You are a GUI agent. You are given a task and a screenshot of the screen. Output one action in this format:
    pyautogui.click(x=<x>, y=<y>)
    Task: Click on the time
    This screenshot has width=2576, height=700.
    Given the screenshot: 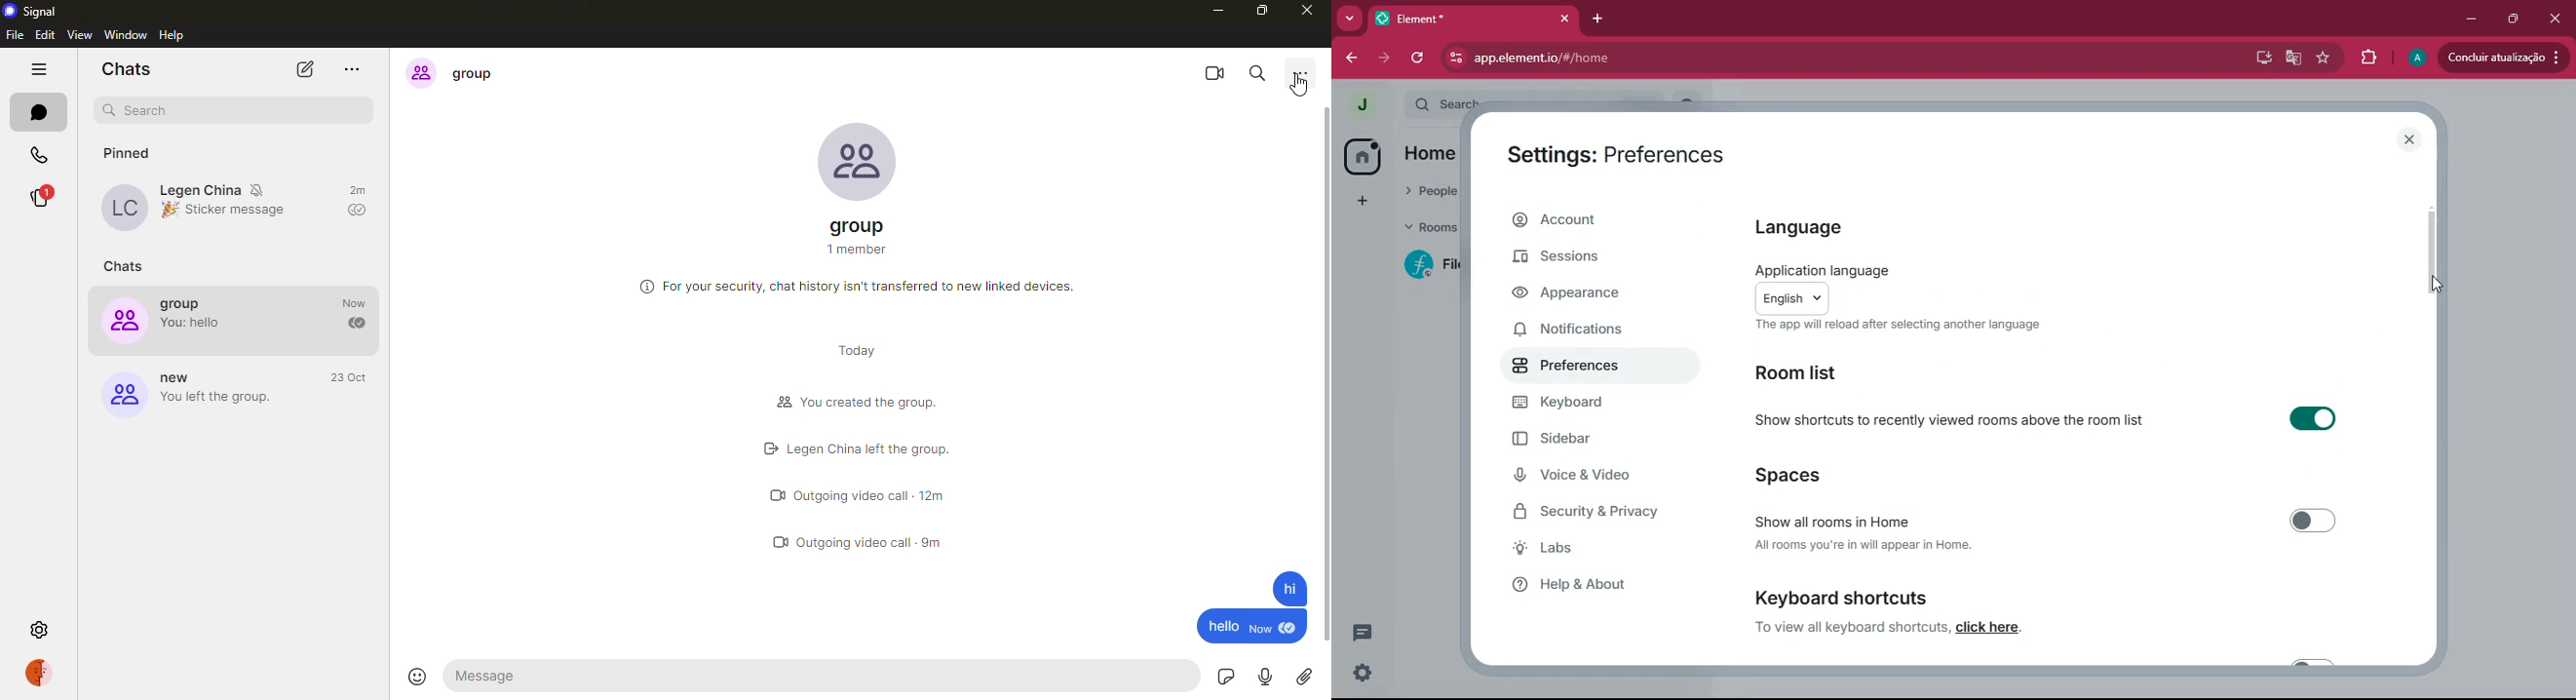 What is the action you would take?
    pyautogui.click(x=357, y=190)
    